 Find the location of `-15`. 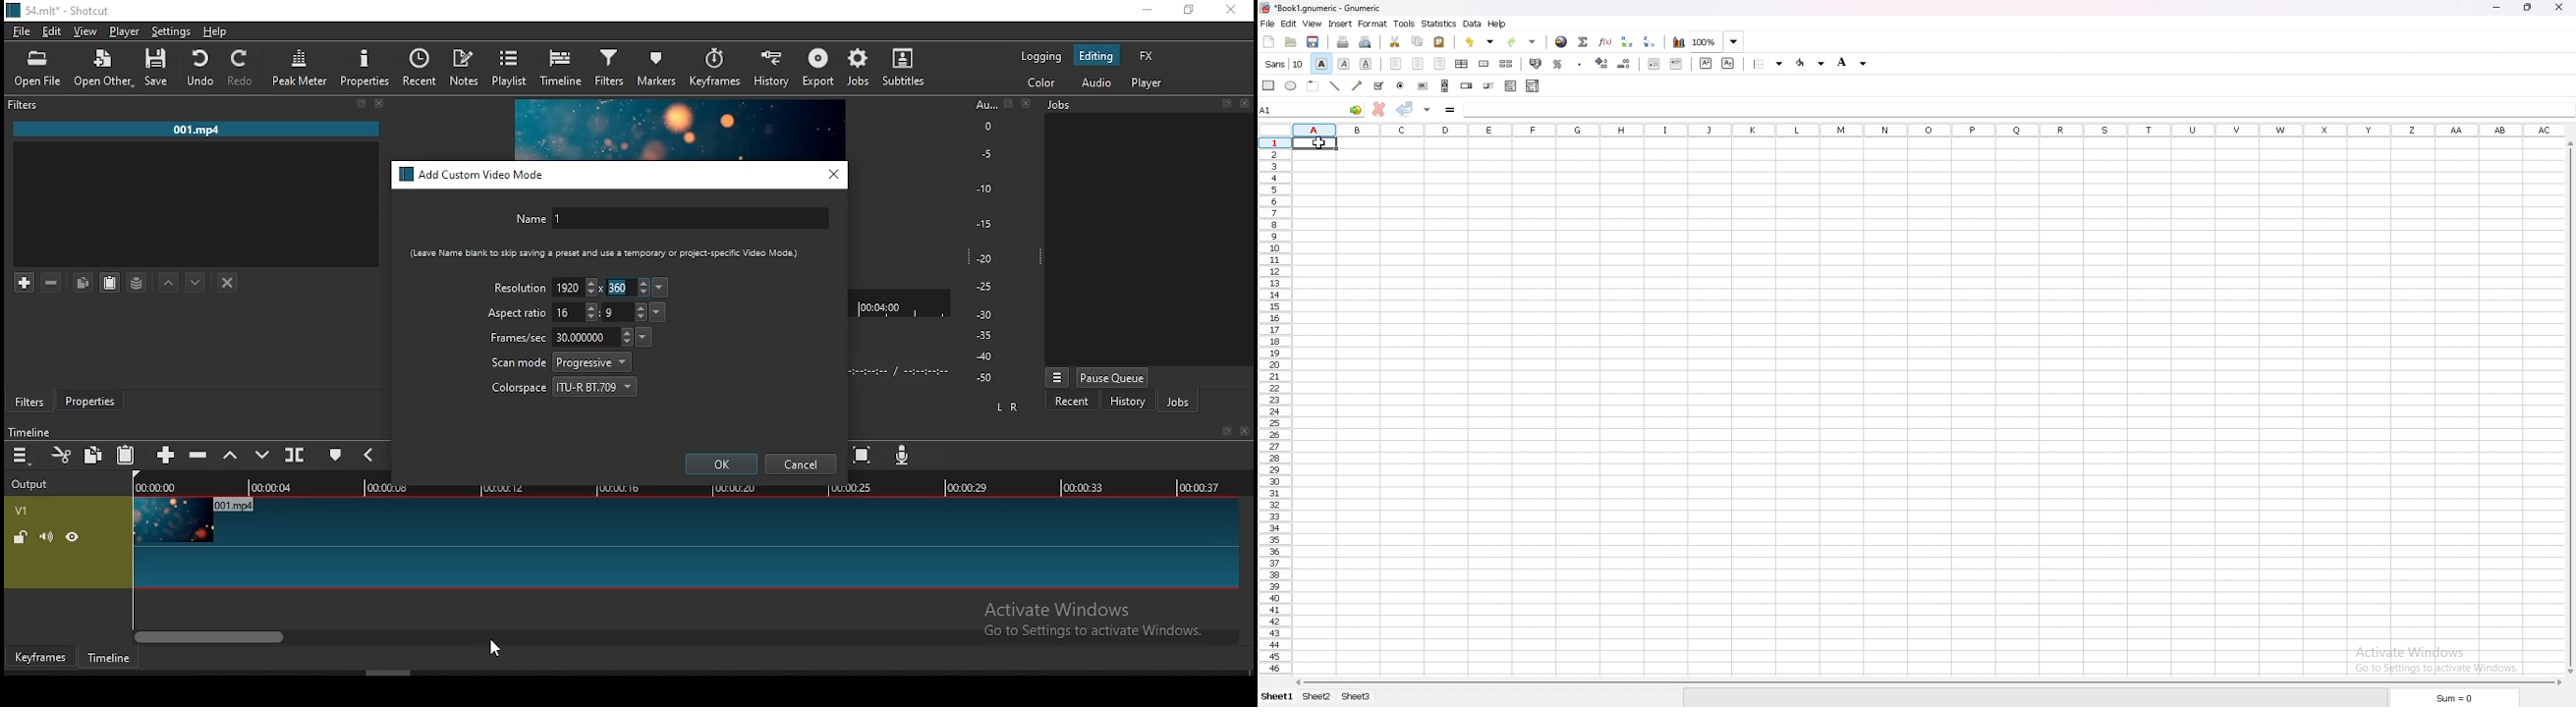

-15 is located at coordinates (982, 223).